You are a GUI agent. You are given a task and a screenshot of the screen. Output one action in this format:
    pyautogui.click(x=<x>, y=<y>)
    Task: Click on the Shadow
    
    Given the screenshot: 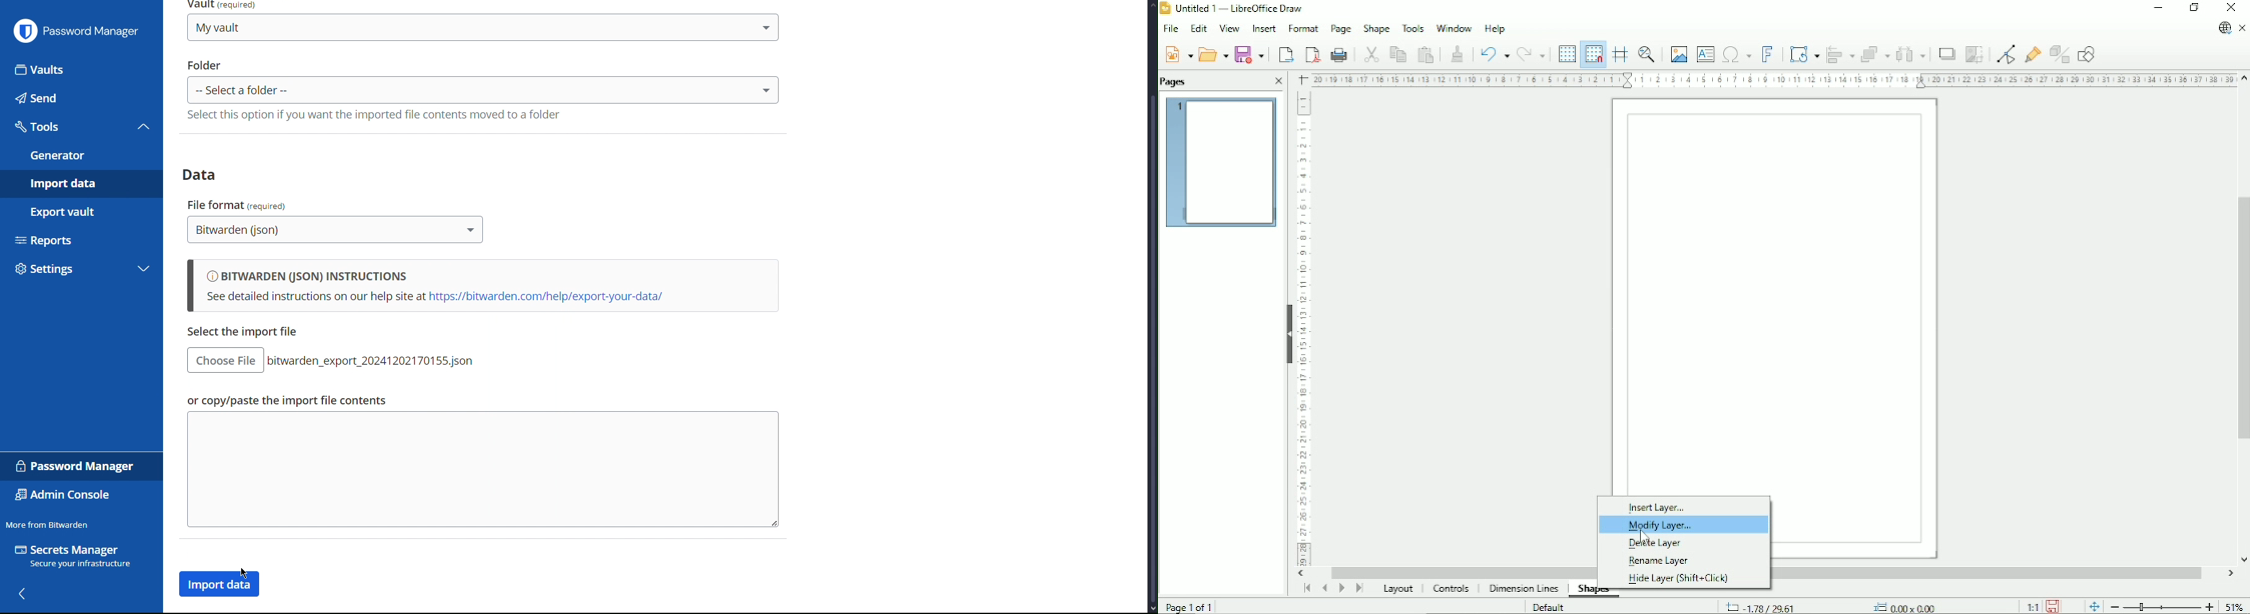 What is the action you would take?
    pyautogui.click(x=1945, y=55)
    